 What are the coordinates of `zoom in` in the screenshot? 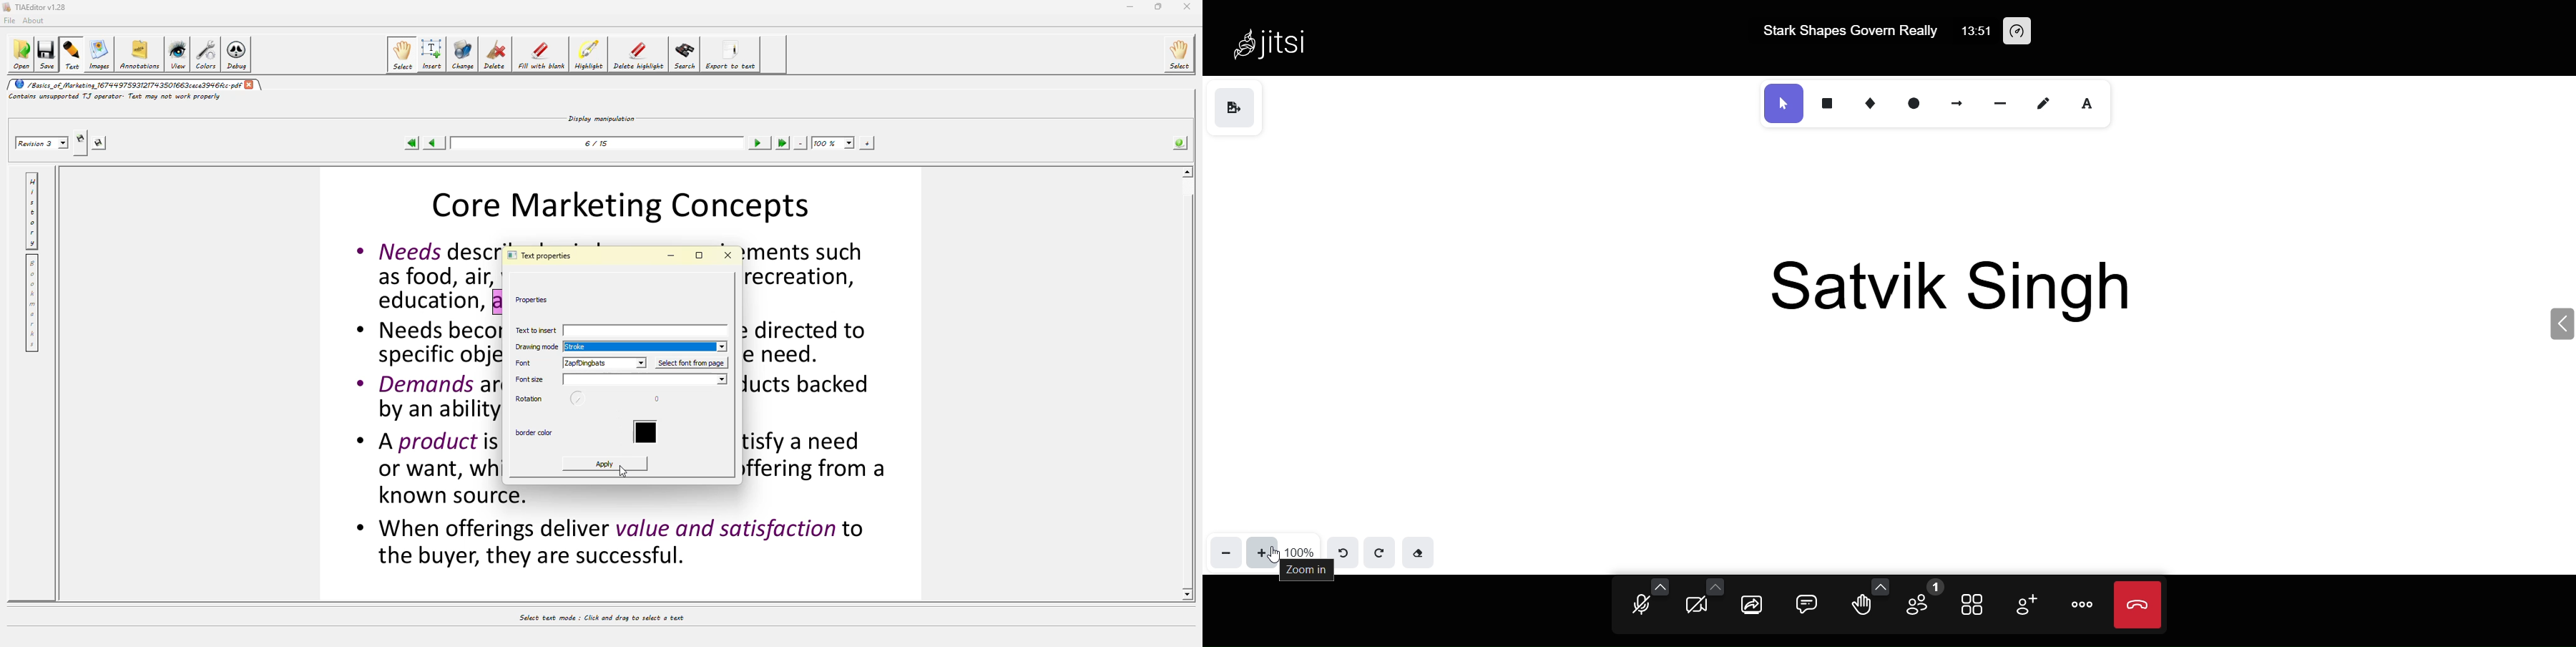 It's located at (1263, 551).